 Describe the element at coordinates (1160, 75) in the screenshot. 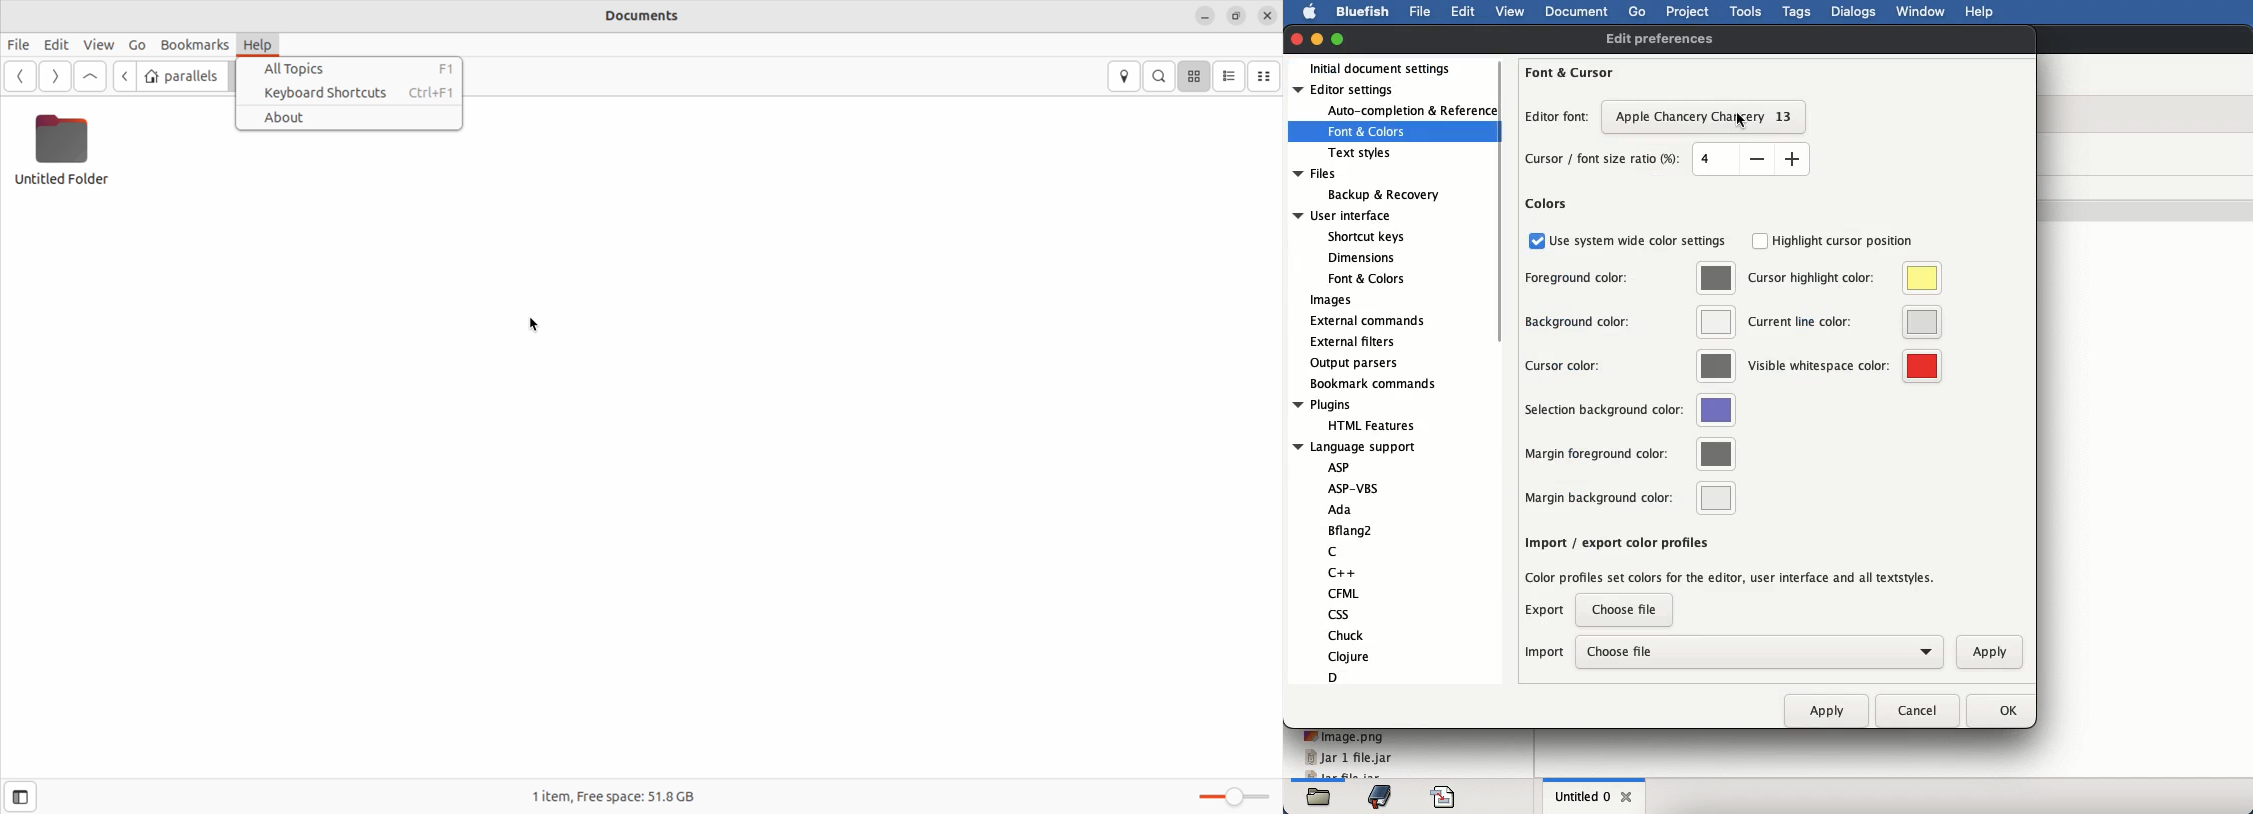

I see `searchbar` at that location.